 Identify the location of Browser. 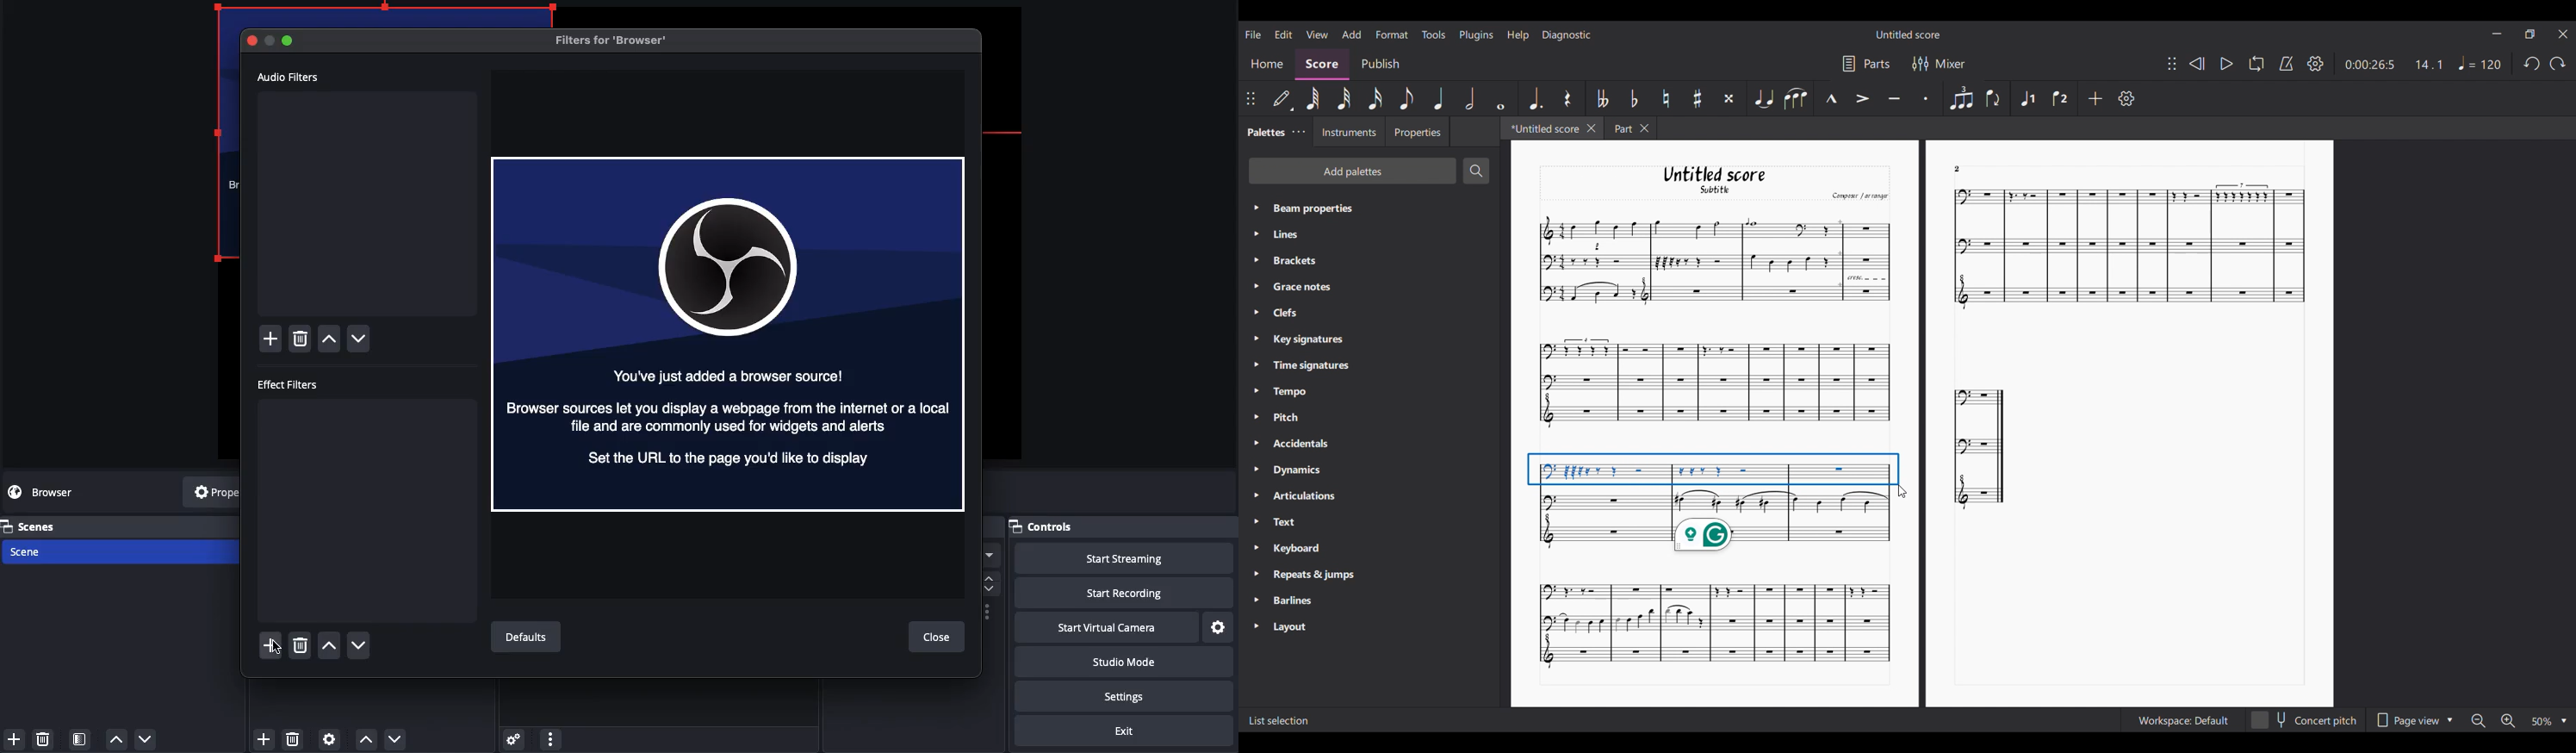
(729, 333).